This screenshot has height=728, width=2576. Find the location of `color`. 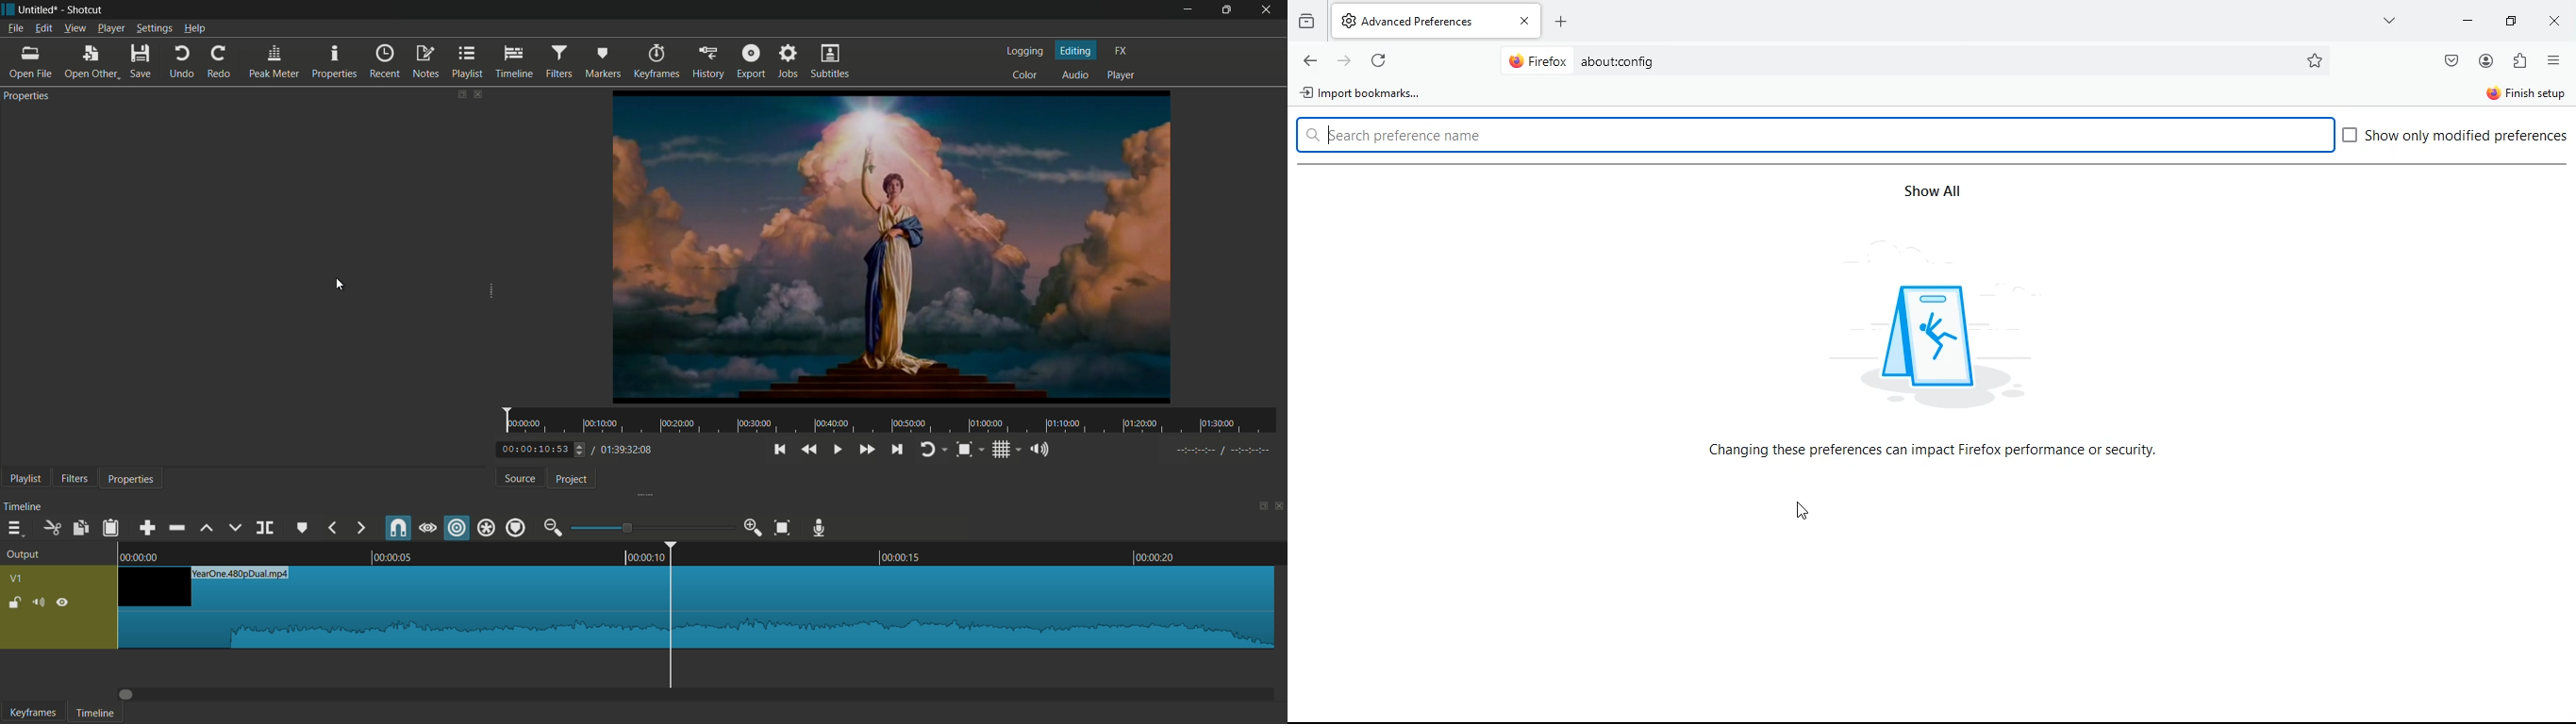

color is located at coordinates (1022, 74).